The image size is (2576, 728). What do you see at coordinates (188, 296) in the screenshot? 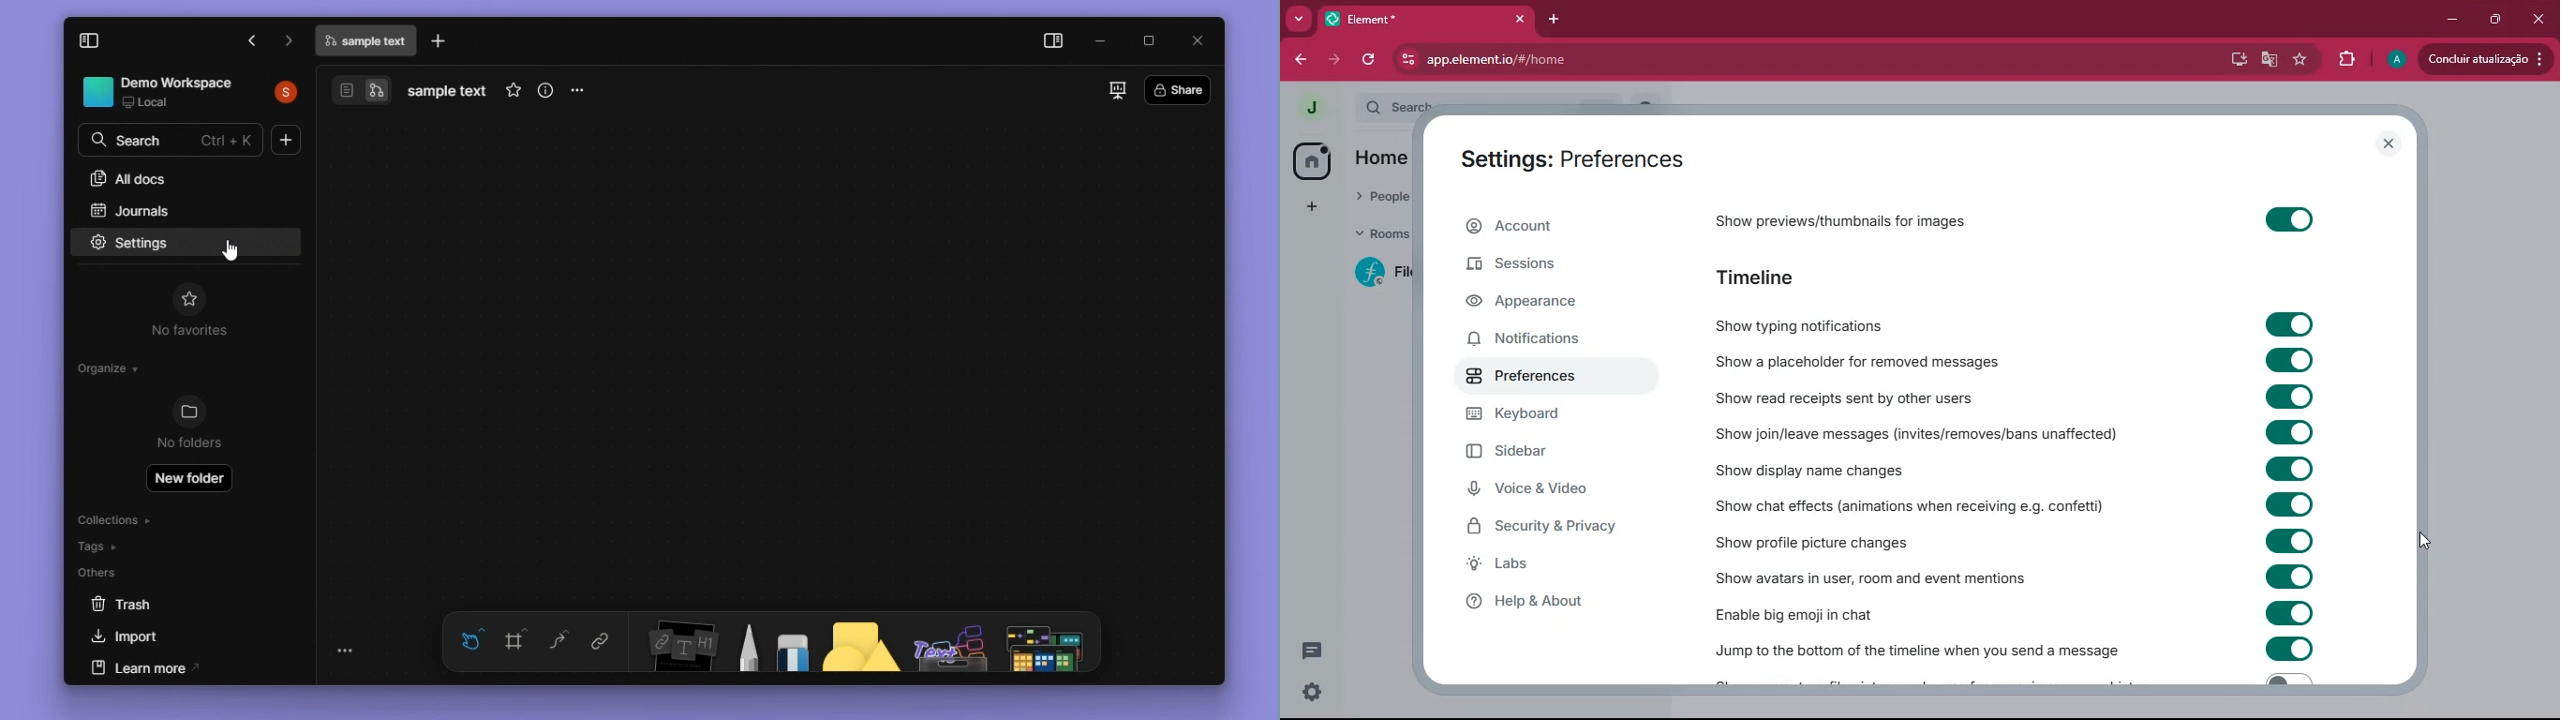
I see `favourites` at bounding box center [188, 296].